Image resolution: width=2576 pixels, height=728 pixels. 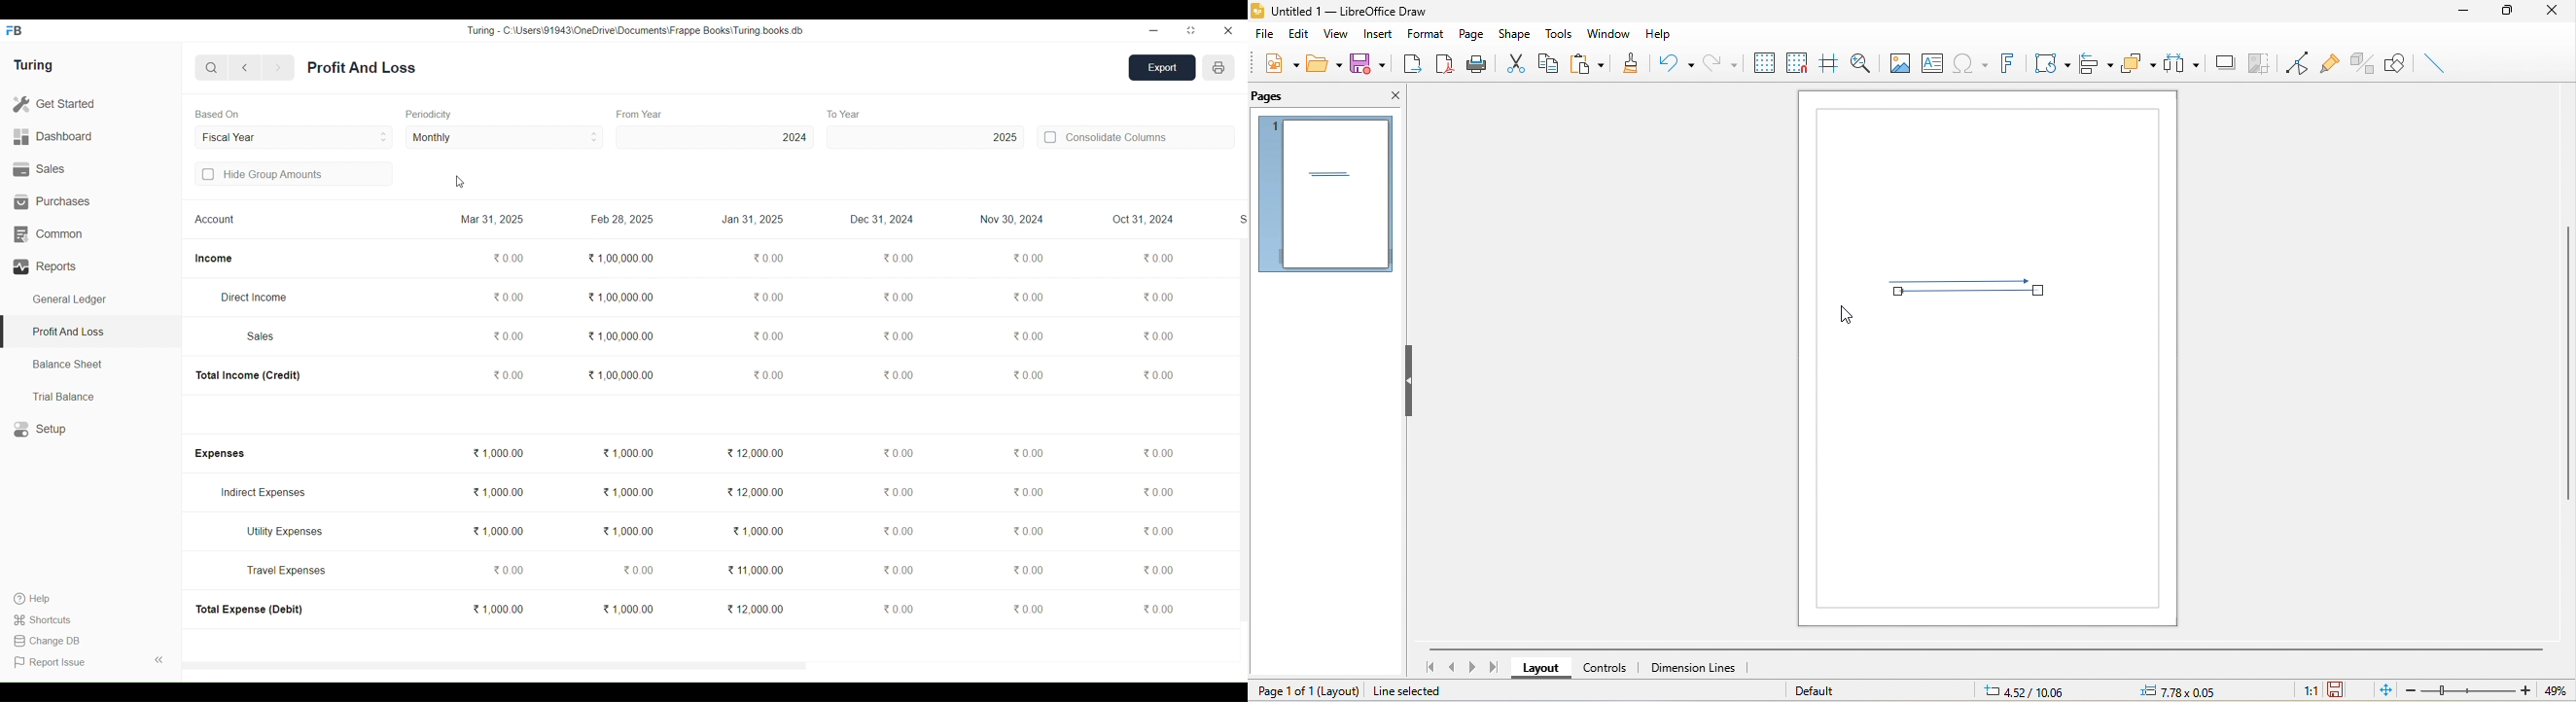 I want to click on 0.00, so click(x=899, y=258).